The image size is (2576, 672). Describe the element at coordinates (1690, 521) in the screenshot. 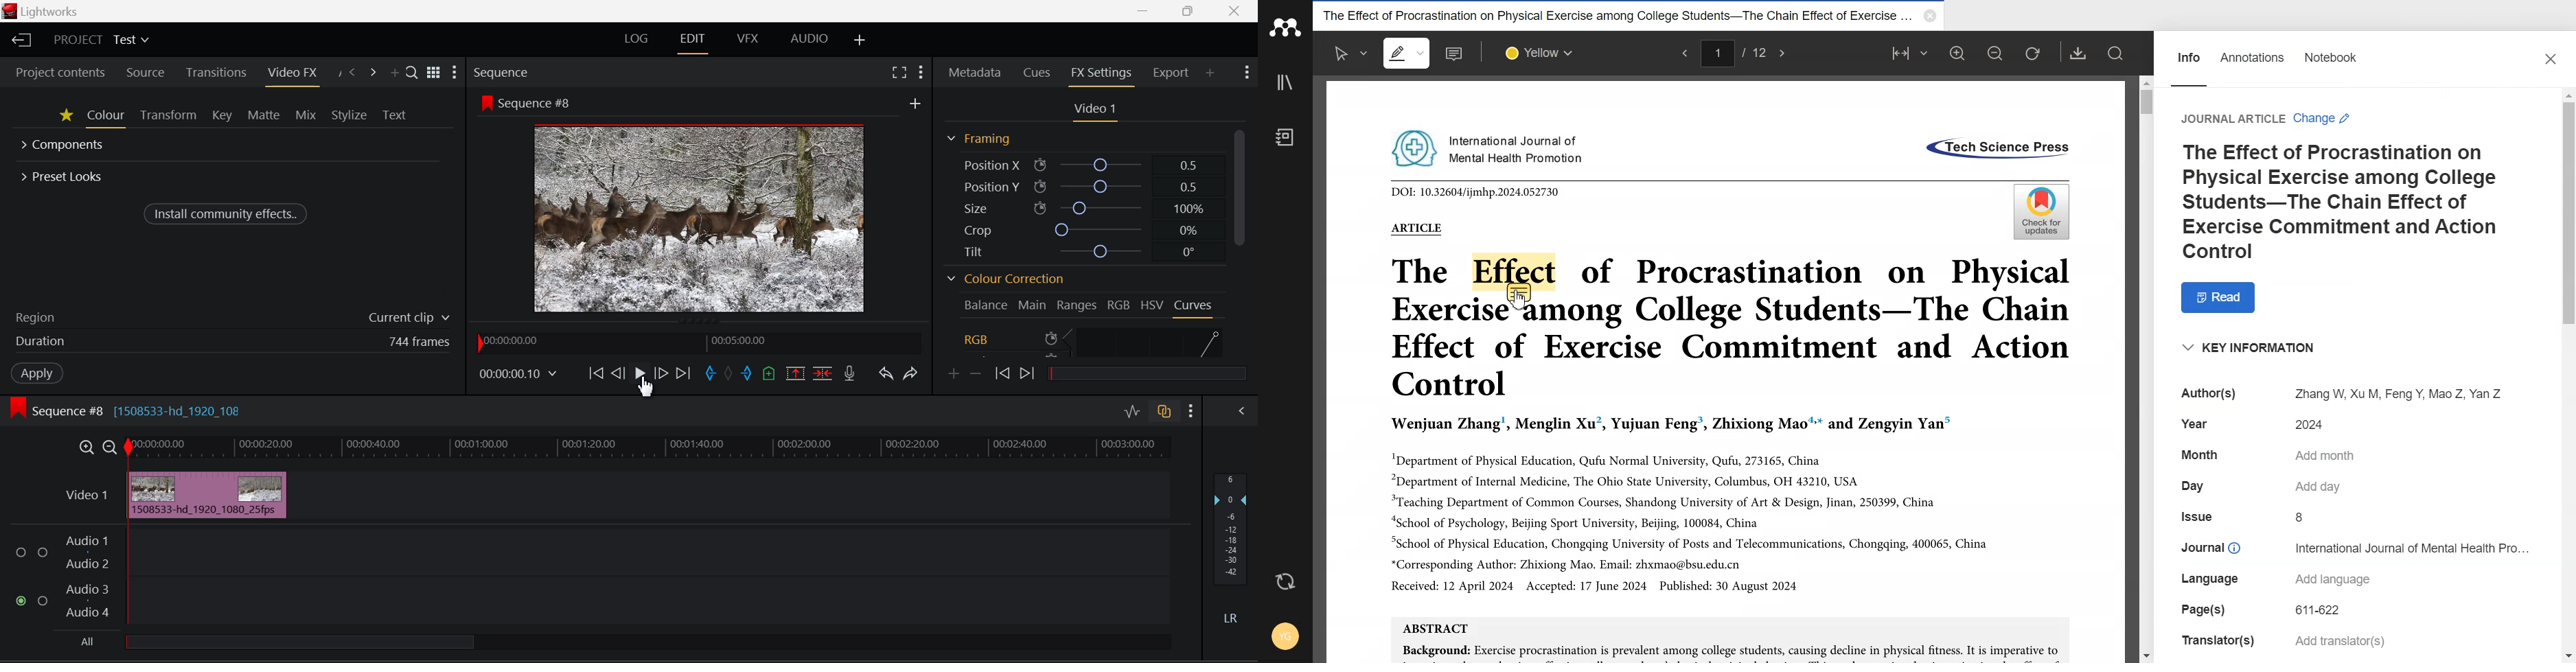

I see `"Department of Physical Education, Qufu Normal University, Qufu, 273165, China

“Department of Internal Medicine, The Ohio State University, Columbus, OH 43210, USA

“Teaching Department of Common Courses, Shandong University of Art & Design, Jinan, 250399, China

“School of Psychology, Beijing Sport University, Beijing, 100084, China

“School of Physical Education, Chongqing University of Posts and Telecommunications, Chongqing, 400065, China
*Corresponding Author: Zhixiong Mao. Email: zhxmao@bsu.edu.cn

Received: 12 April 2024 Accepted: 17 June 2024 Published: 30 August 2024` at that location.